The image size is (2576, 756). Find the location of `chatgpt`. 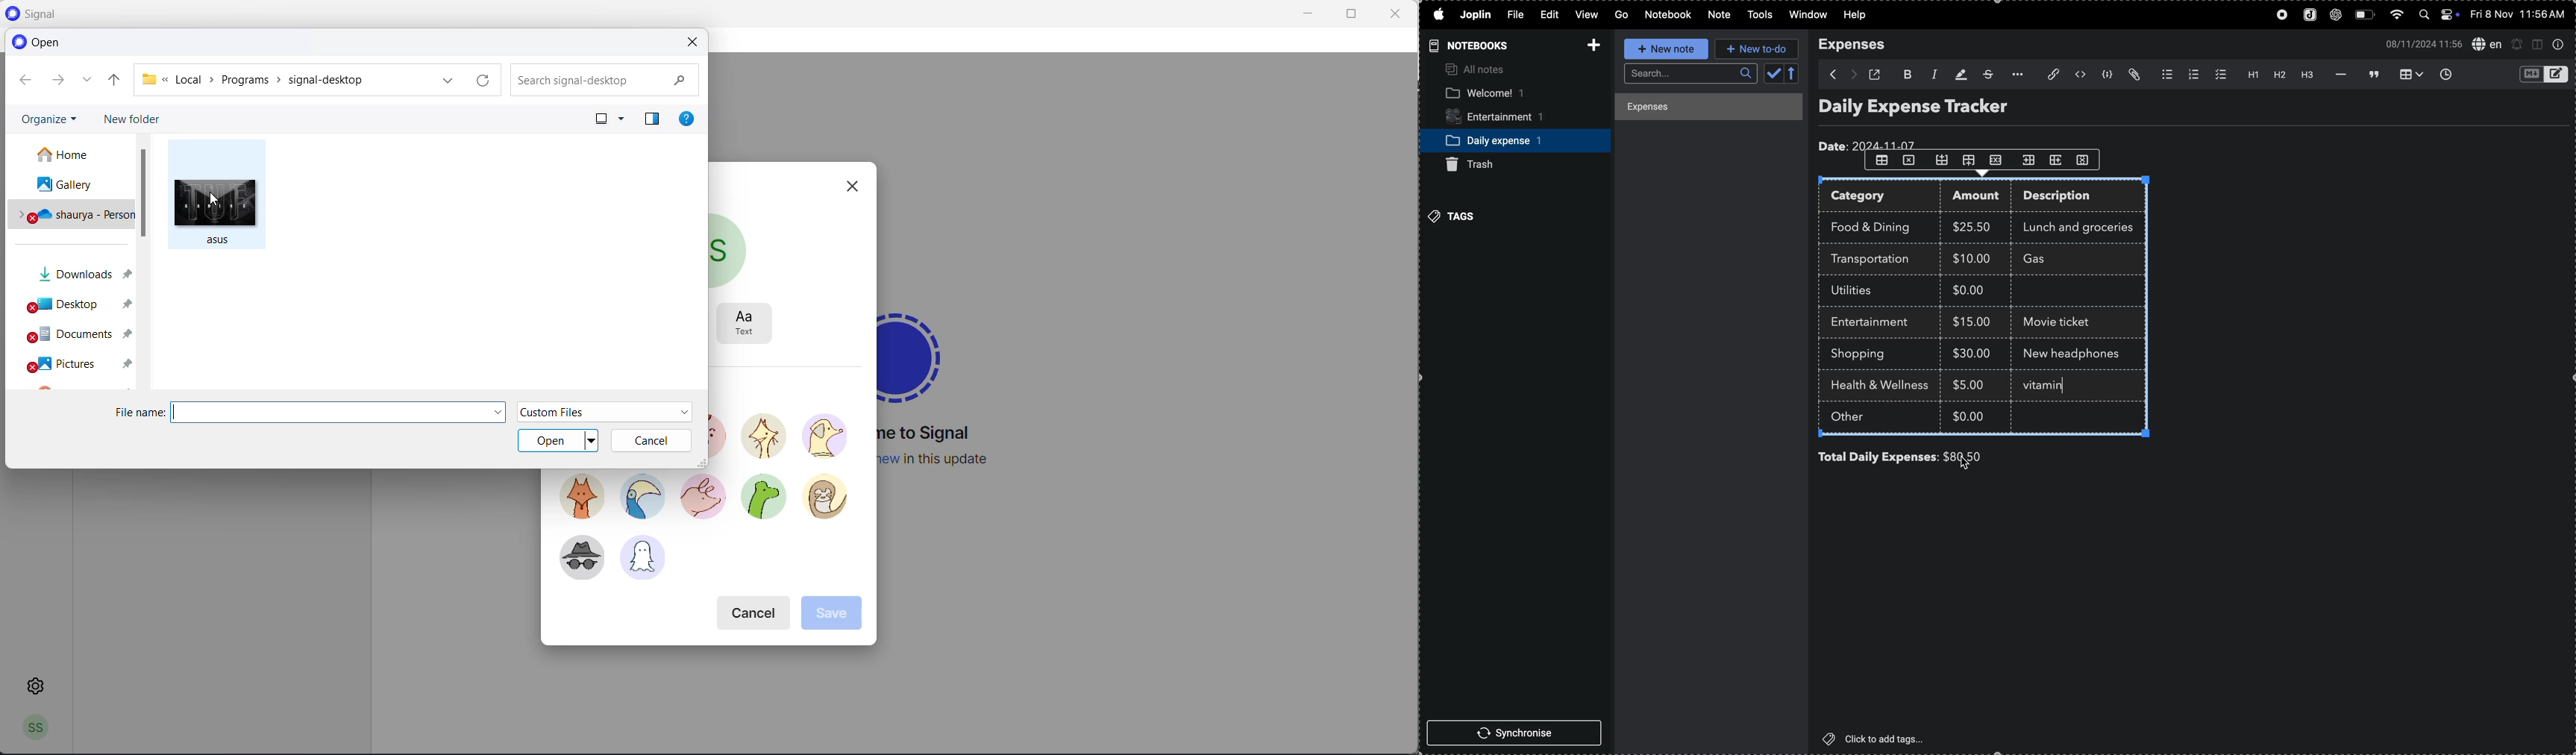

chatgpt is located at coordinates (2337, 16).